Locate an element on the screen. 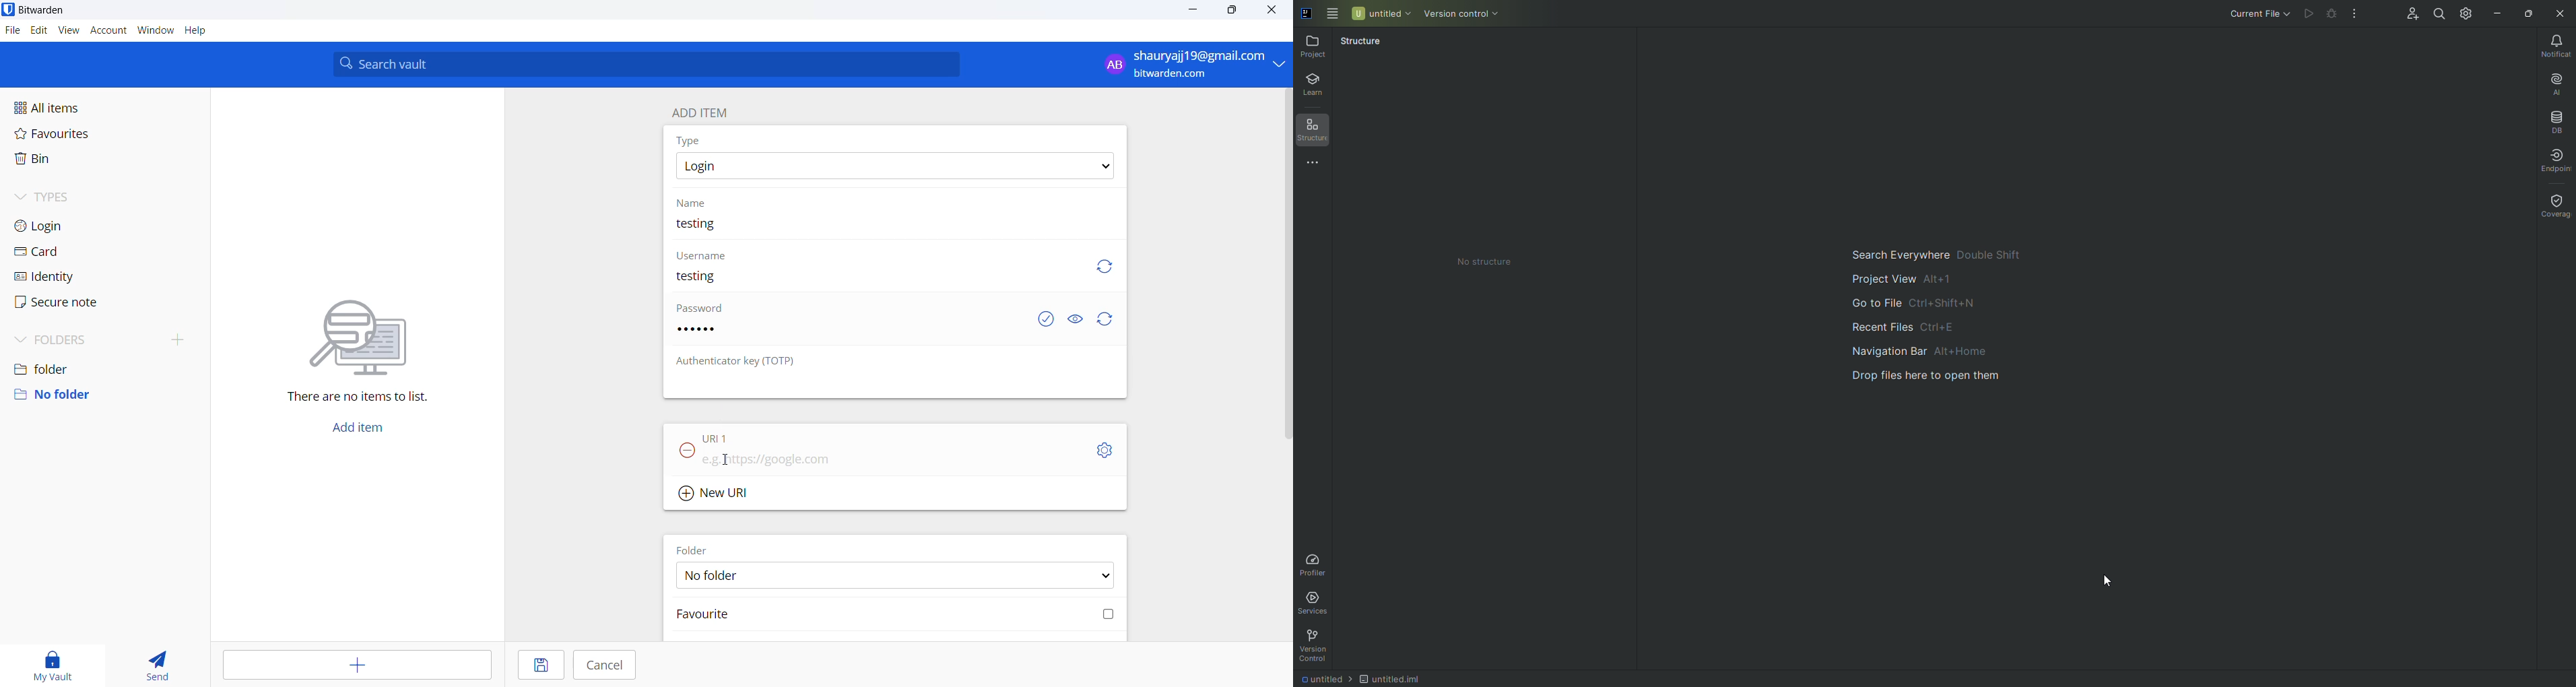 The width and height of the screenshot is (2576, 700). refresh is located at coordinates (1105, 319).